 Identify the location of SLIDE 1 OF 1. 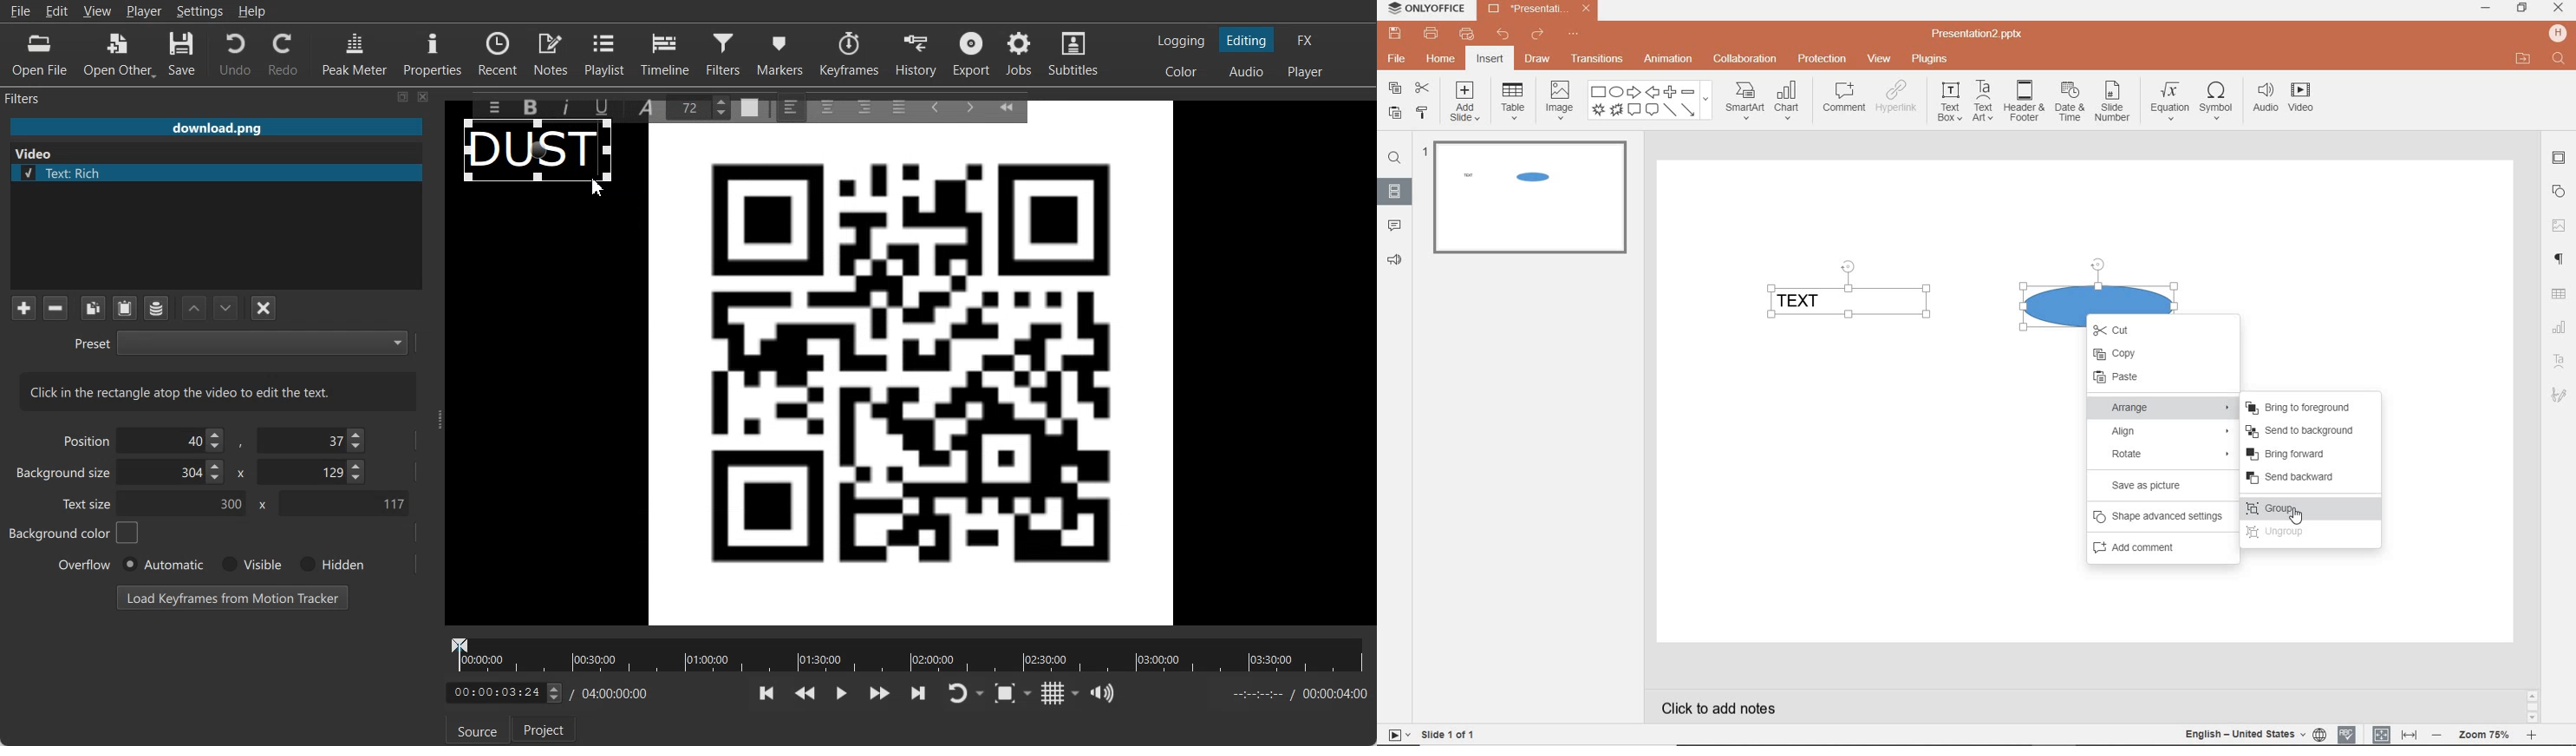
(1433, 734).